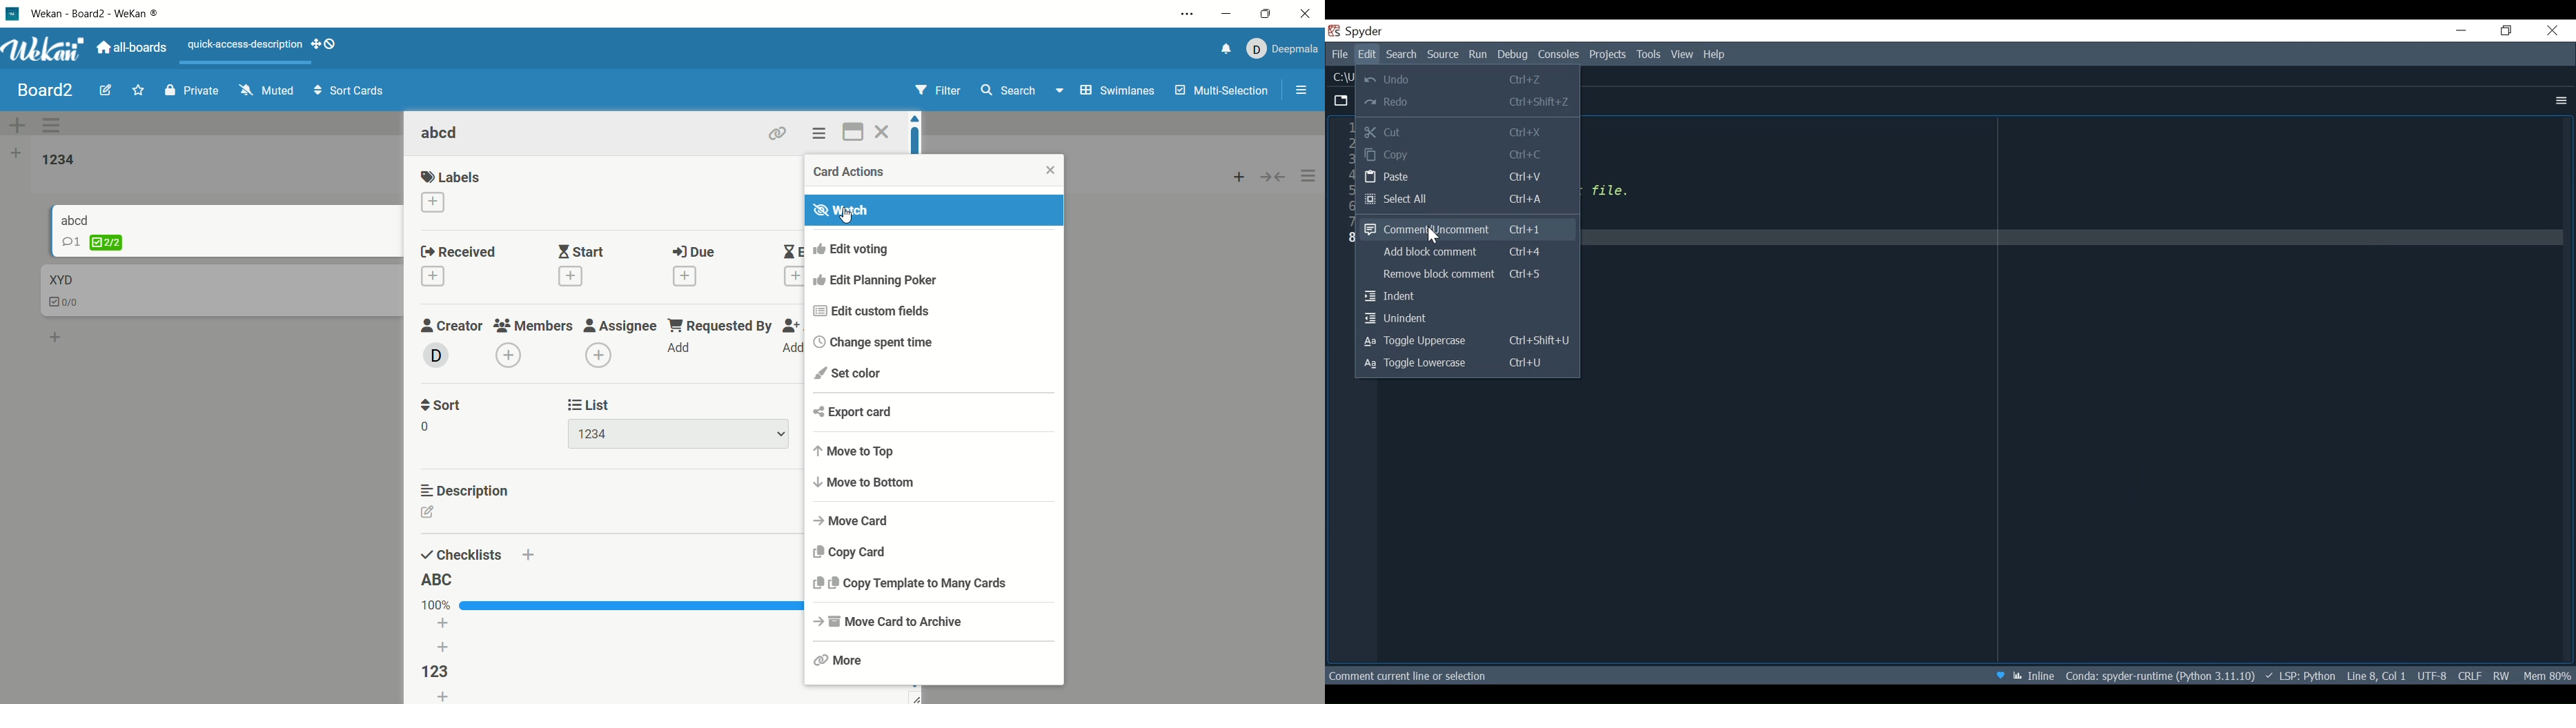 Image resolution: width=2576 pixels, height=728 pixels. What do you see at coordinates (934, 661) in the screenshot?
I see `more` at bounding box center [934, 661].